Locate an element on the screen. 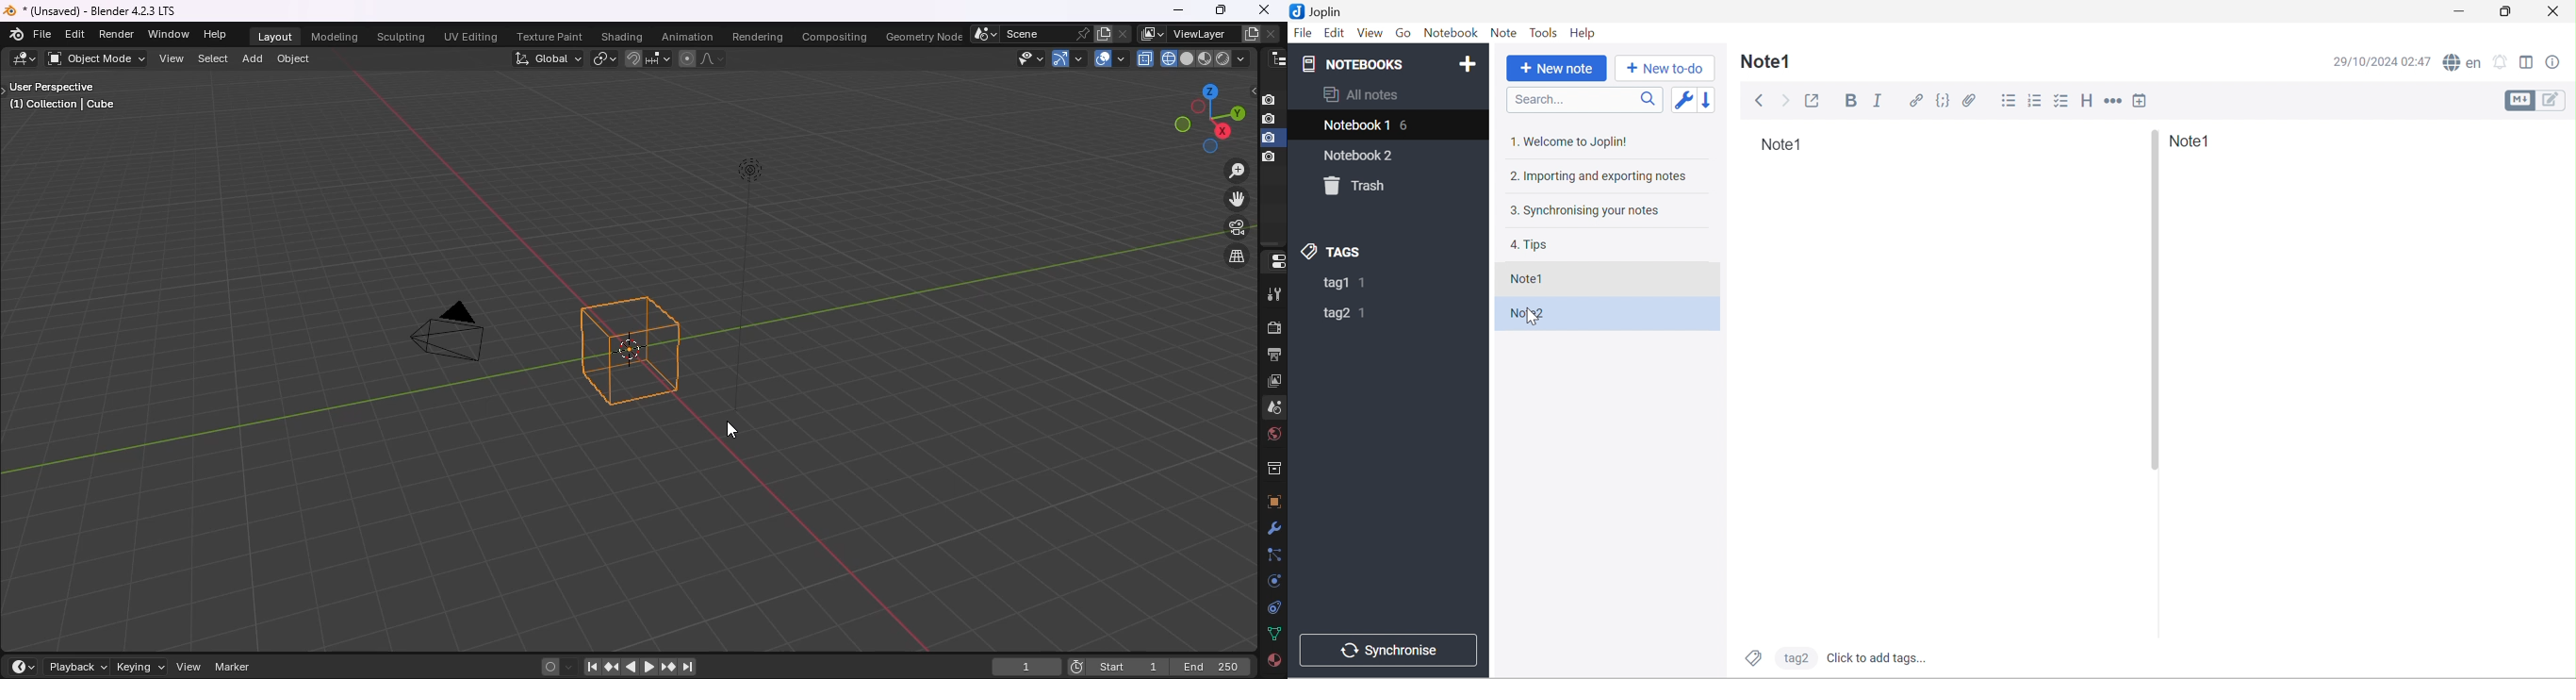 This screenshot has width=2576, height=700. disable in renders is located at coordinates (1272, 158).